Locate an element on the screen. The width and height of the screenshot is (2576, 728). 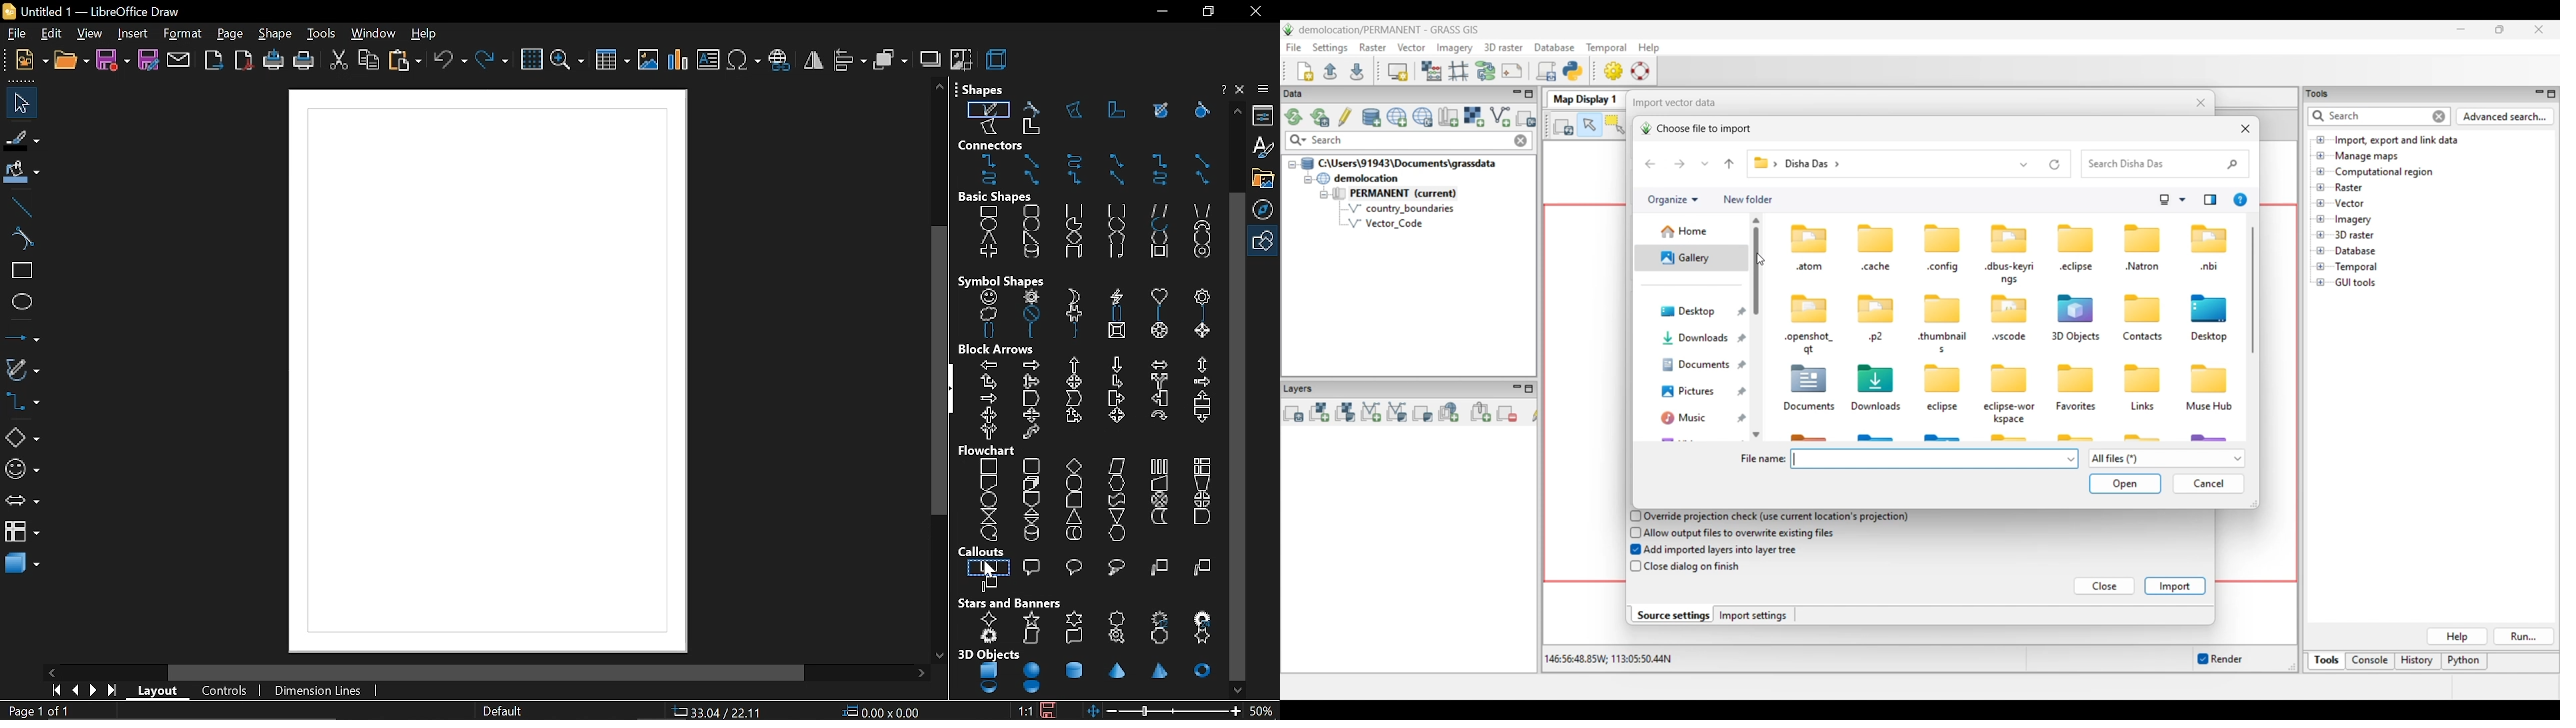
doorplate is located at coordinates (1162, 637).